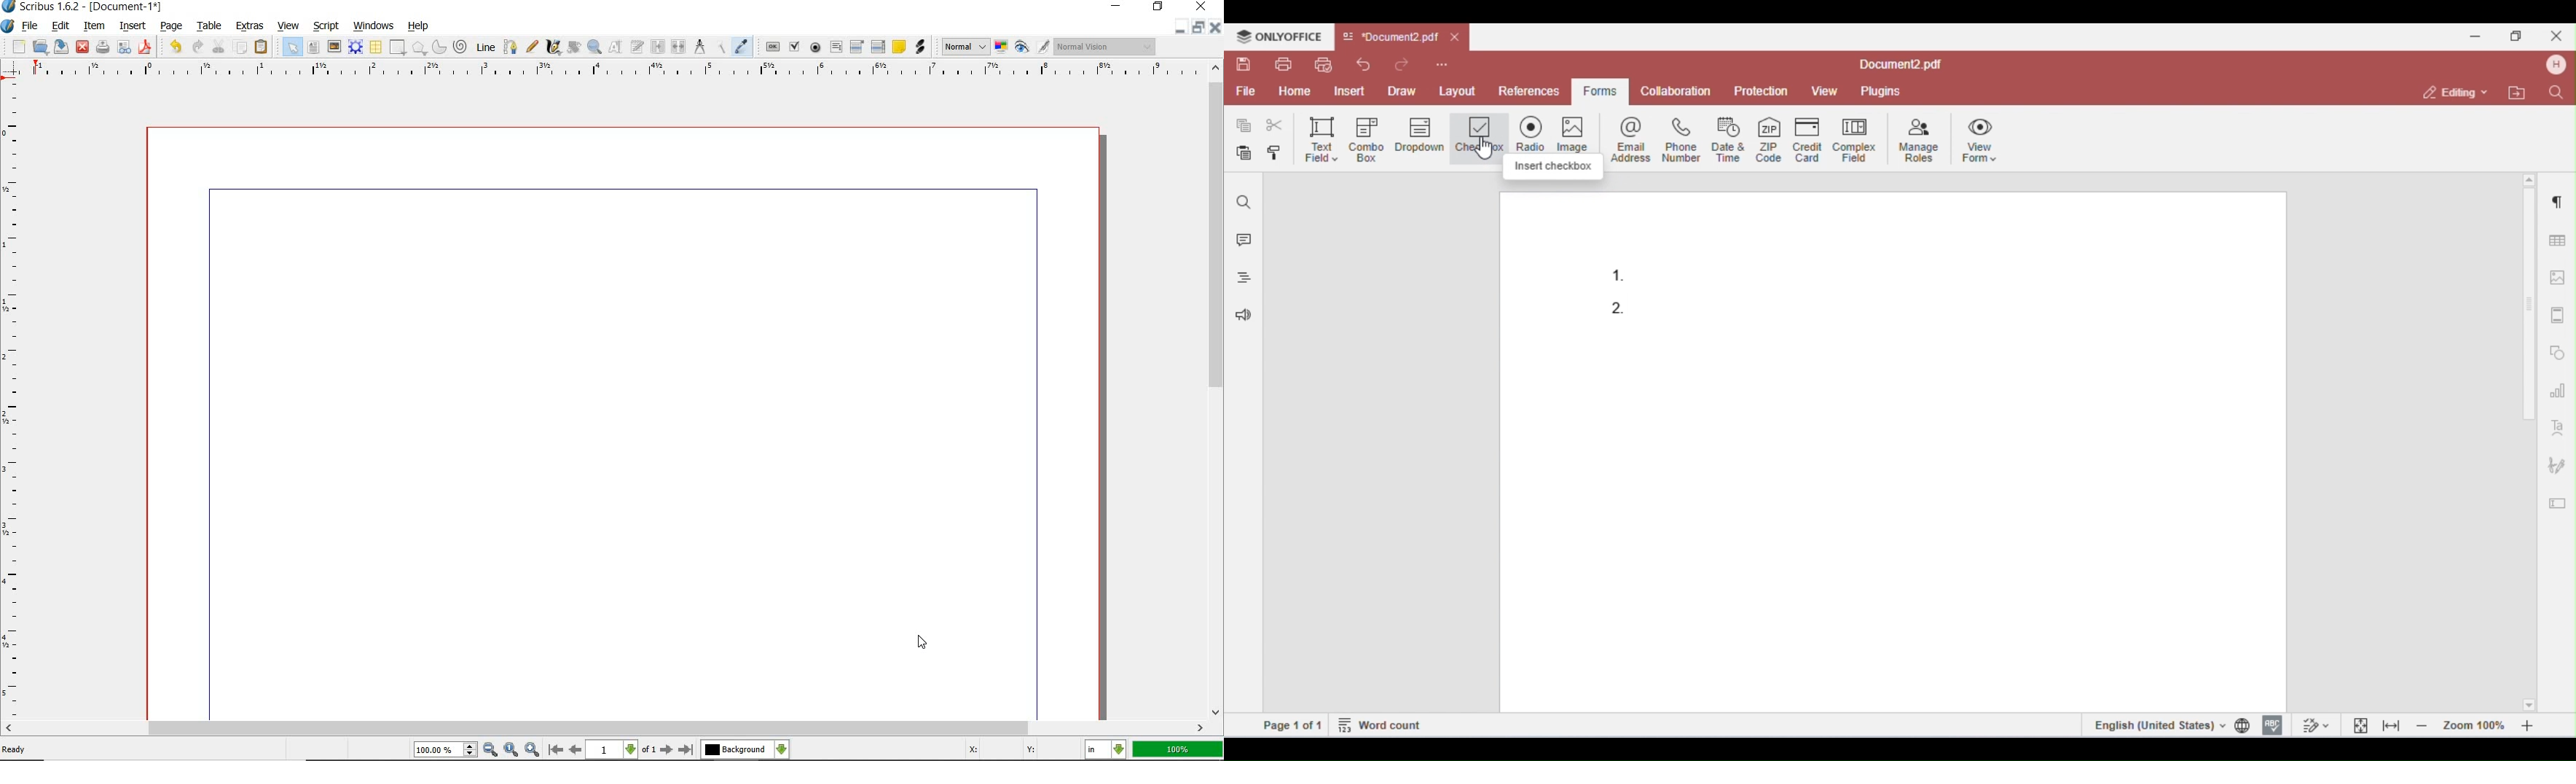 Image resolution: width=2576 pixels, height=784 pixels. I want to click on page, so click(170, 26).